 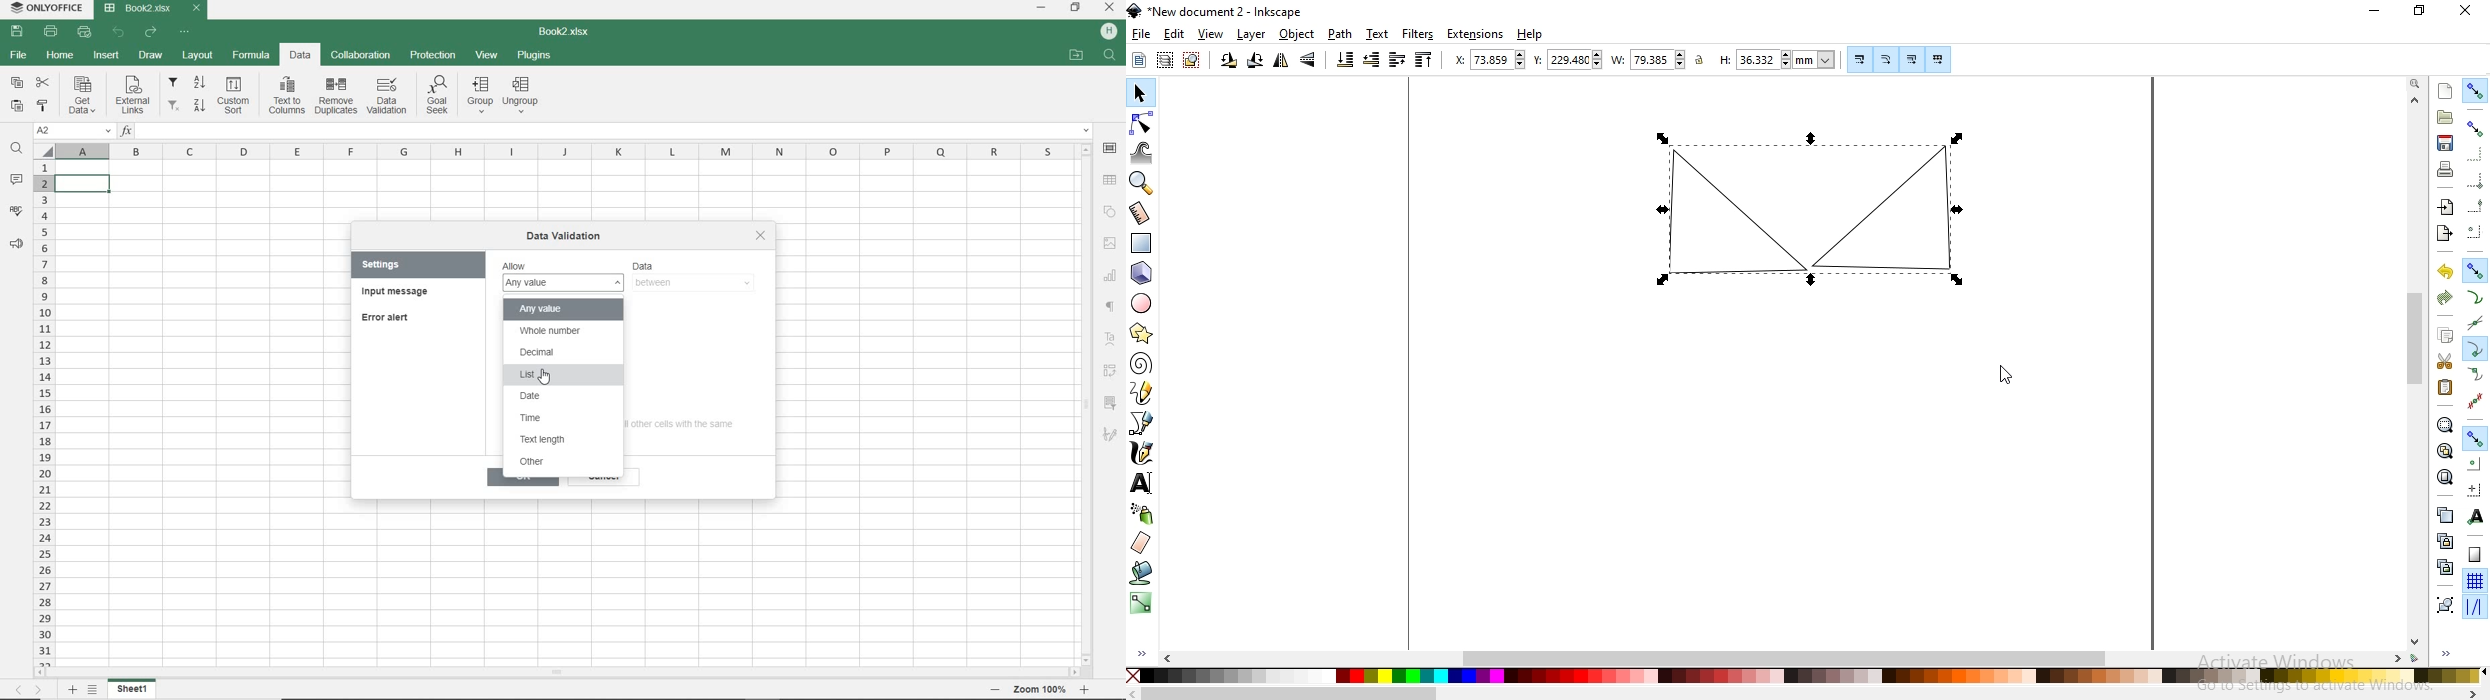 I want to click on create spirals, so click(x=1143, y=364).